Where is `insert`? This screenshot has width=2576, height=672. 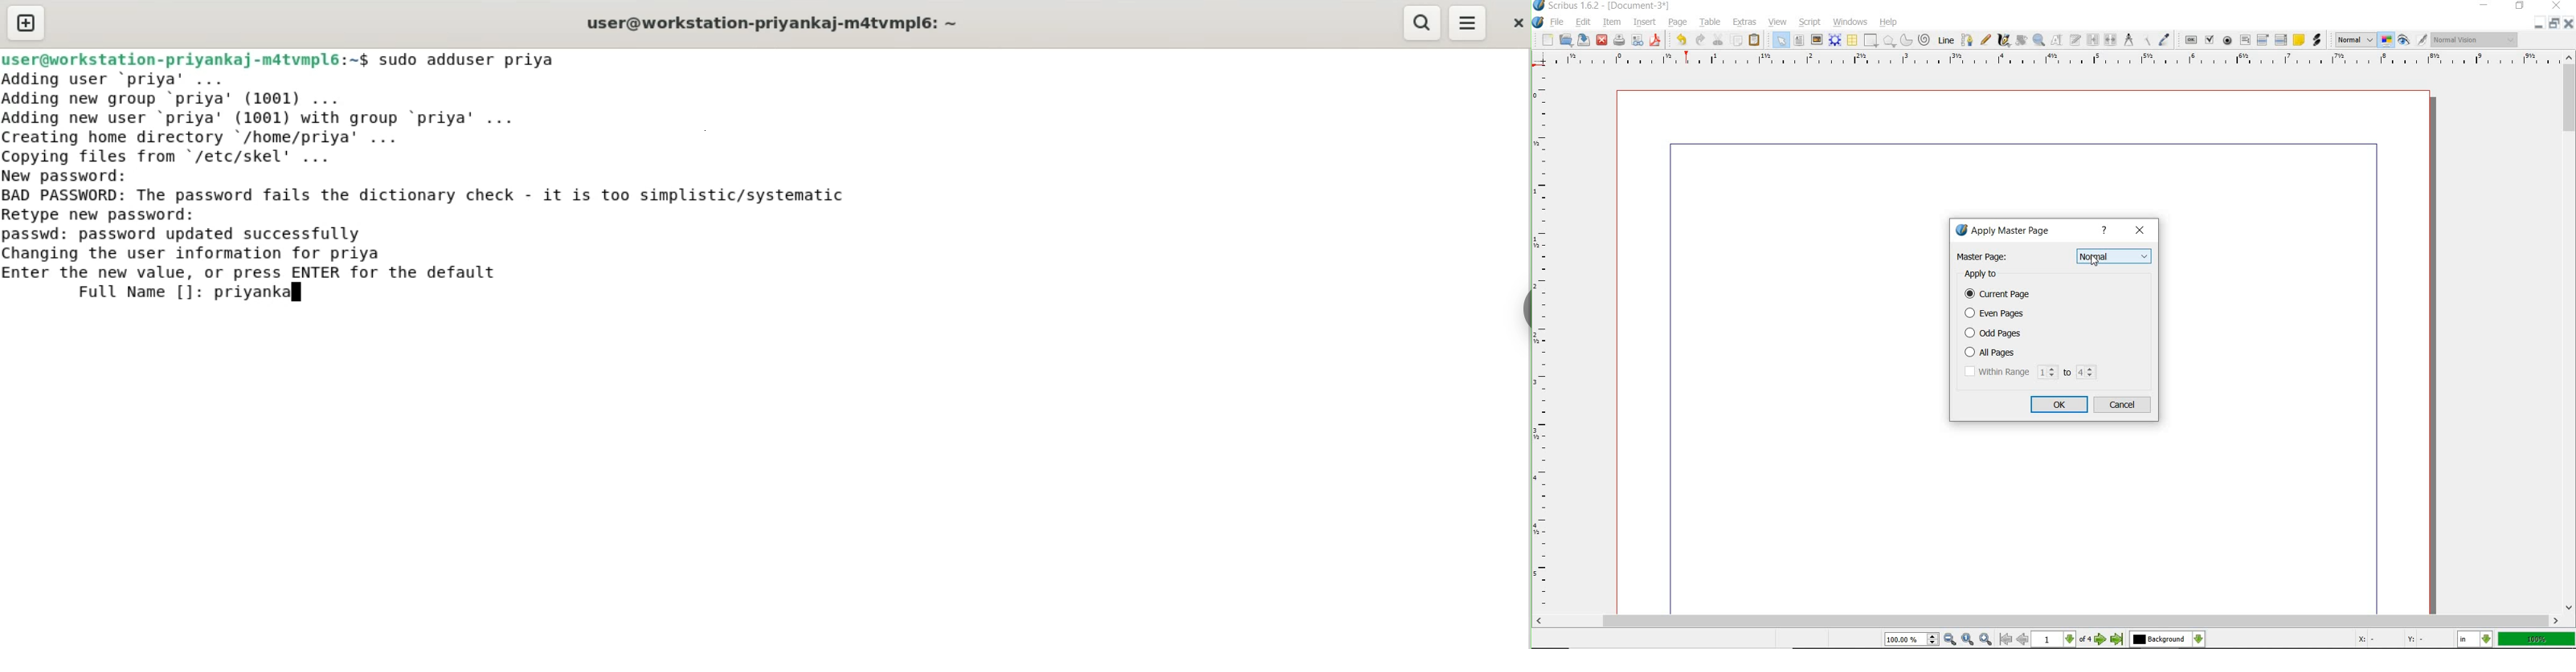
insert is located at coordinates (1645, 22).